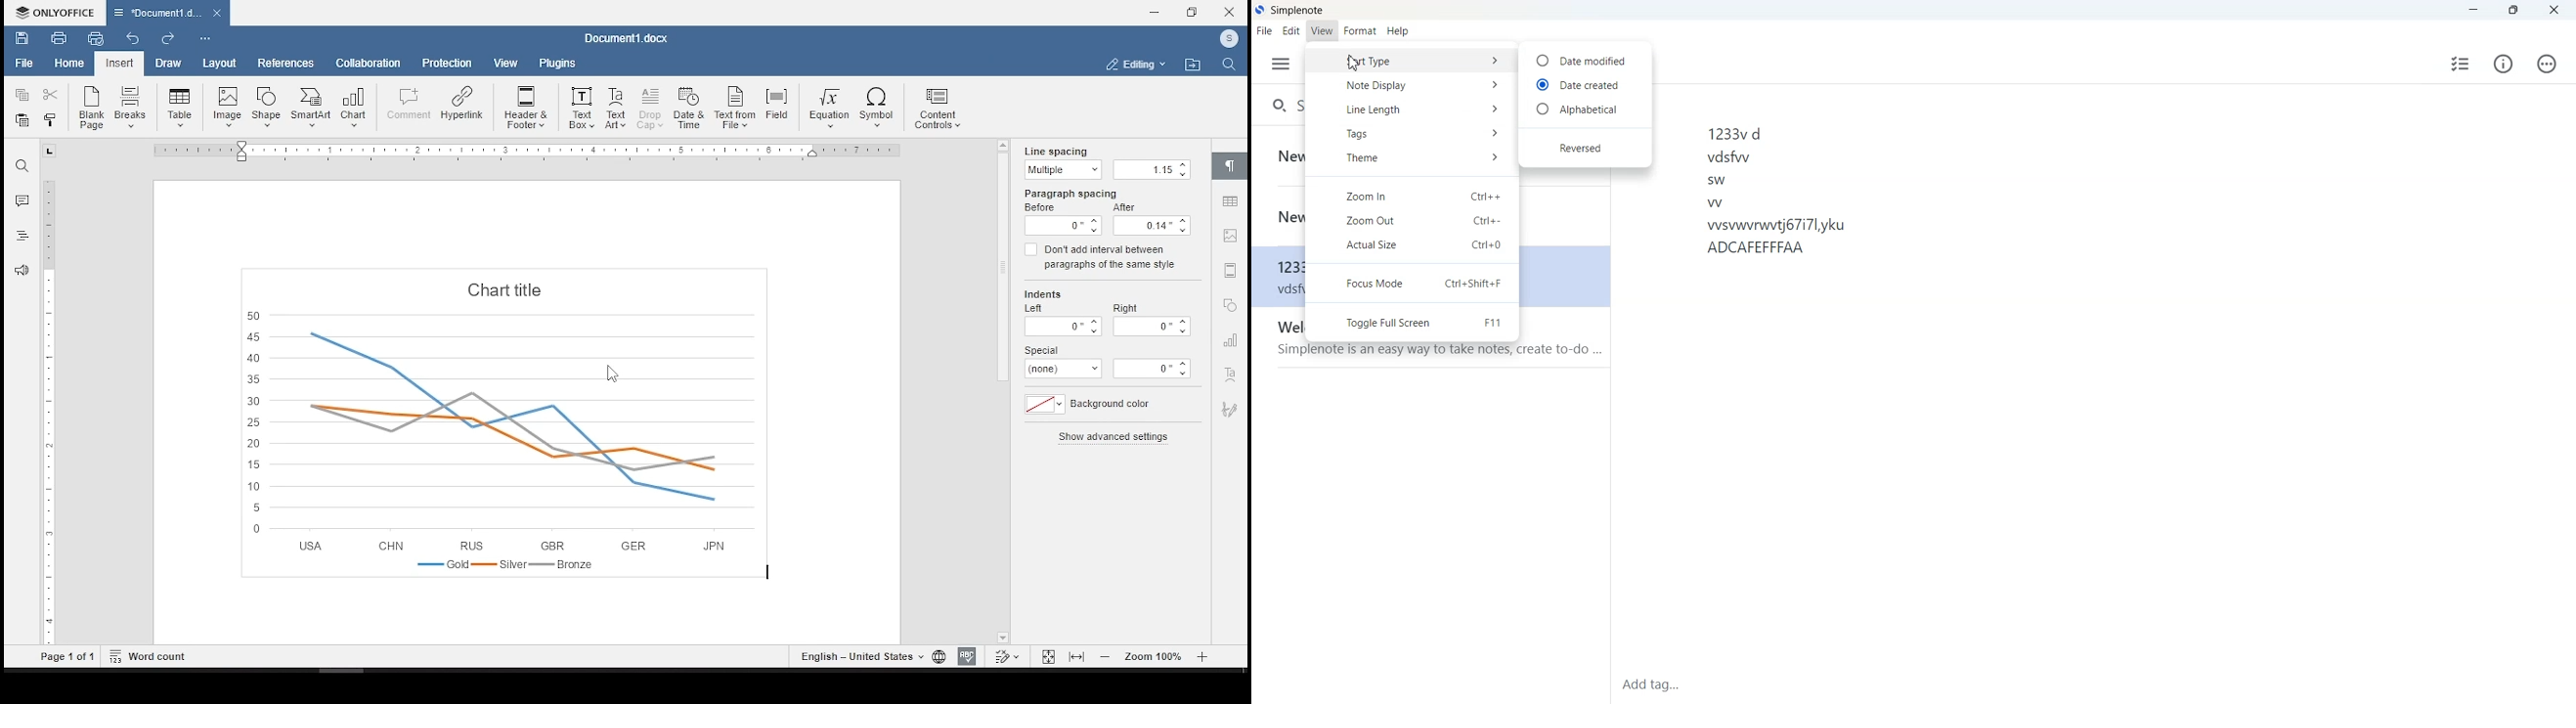 The height and width of the screenshot is (728, 2576). What do you see at coordinates (1322, 31) in the screenshot?
I see `View` at bounding box center [1322, 31].